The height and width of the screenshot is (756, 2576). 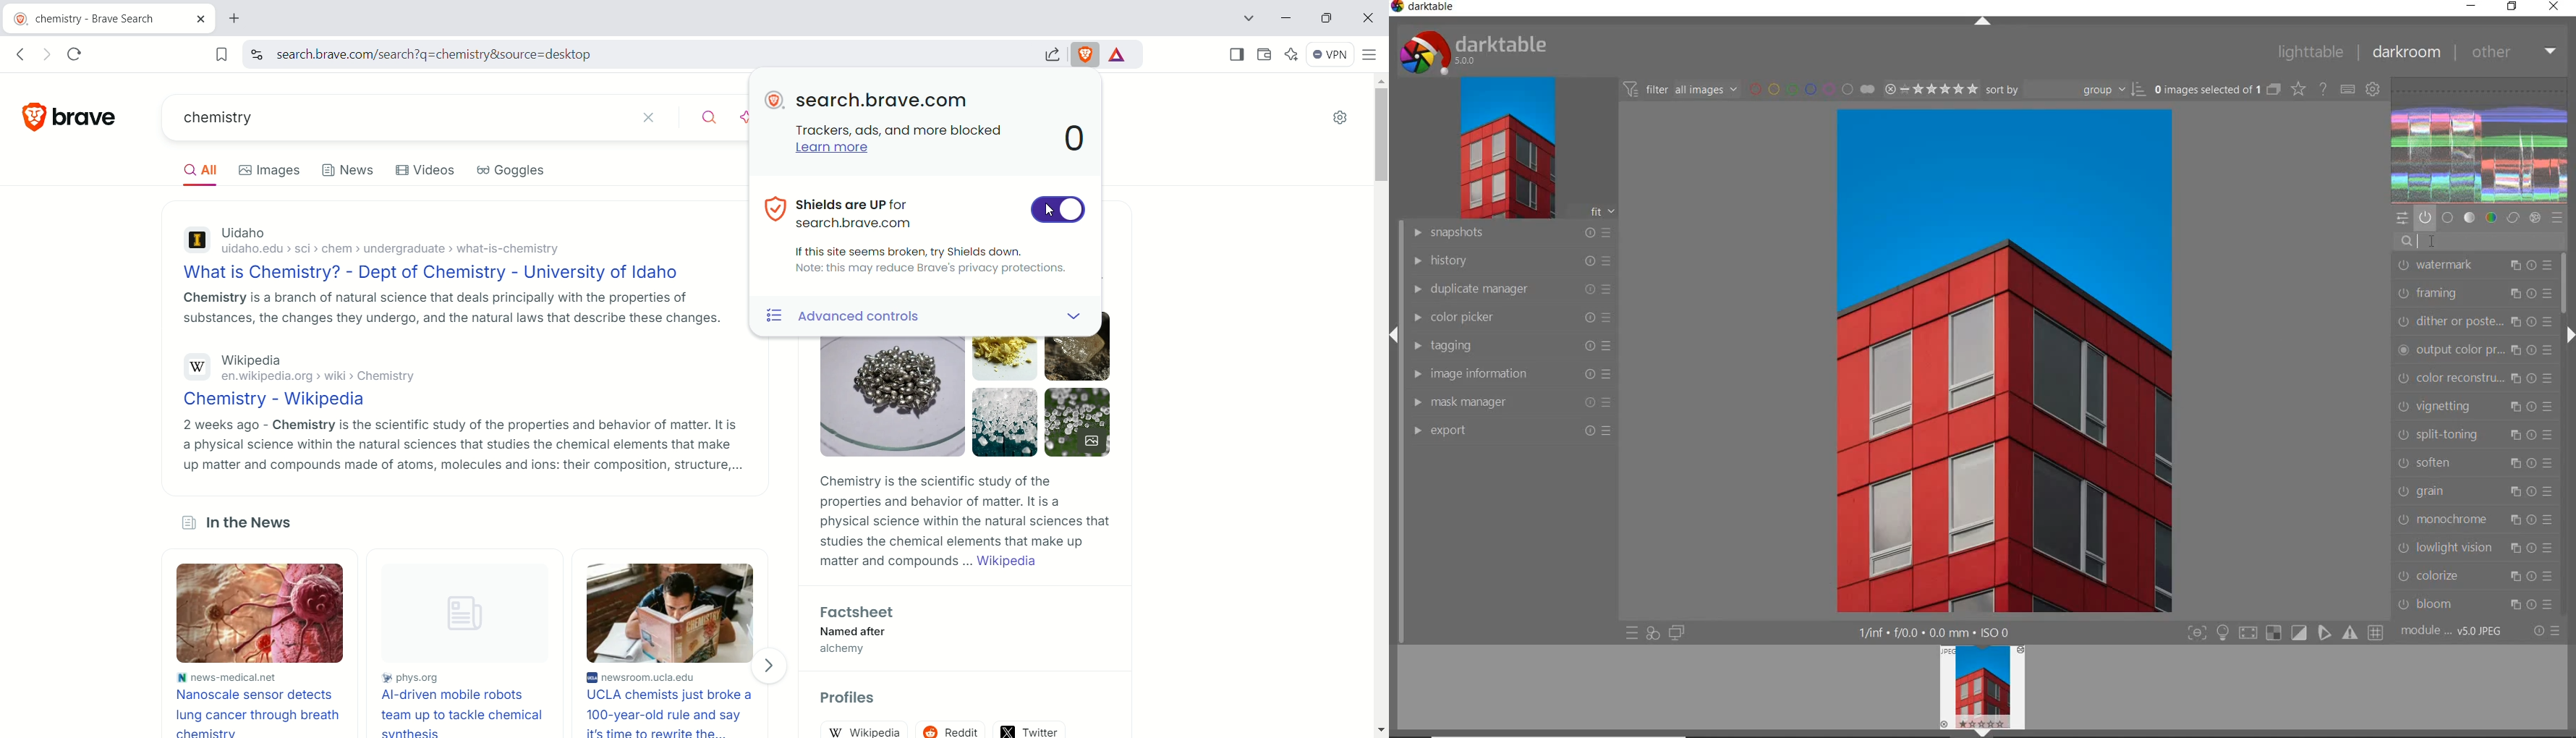 I want to click on Factsheet, so click(x=862, y=612).